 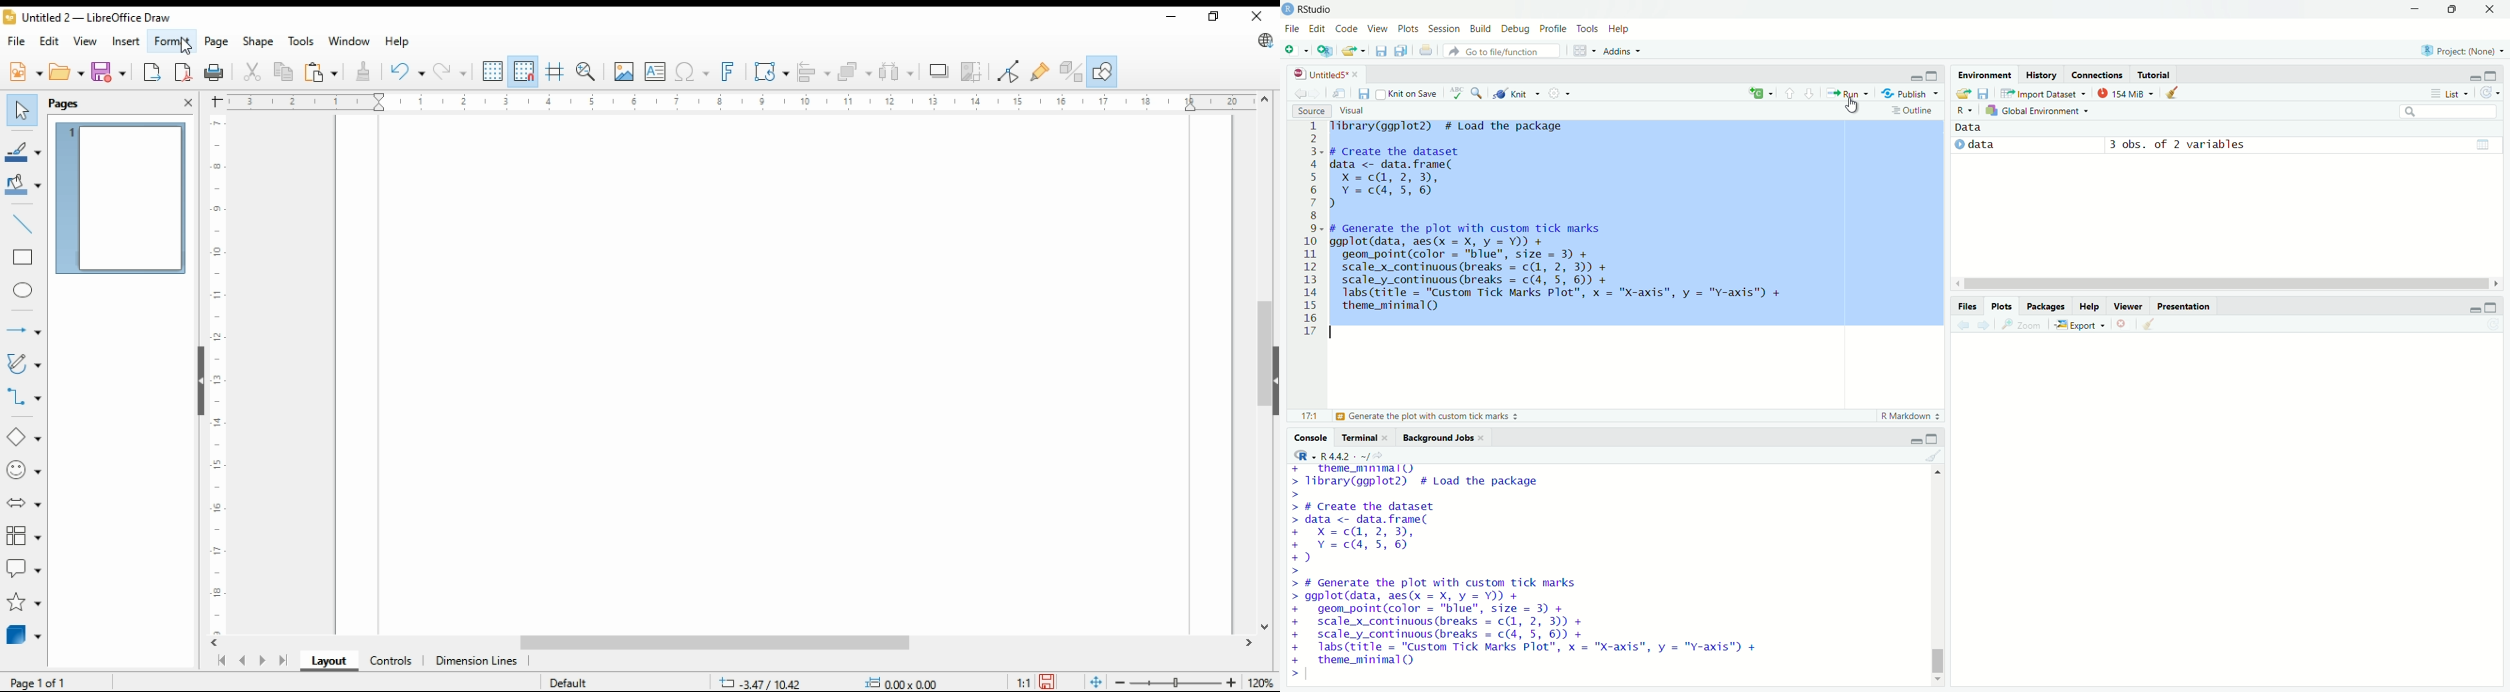 I want to click on cursor, so click(x=1850, y=107).